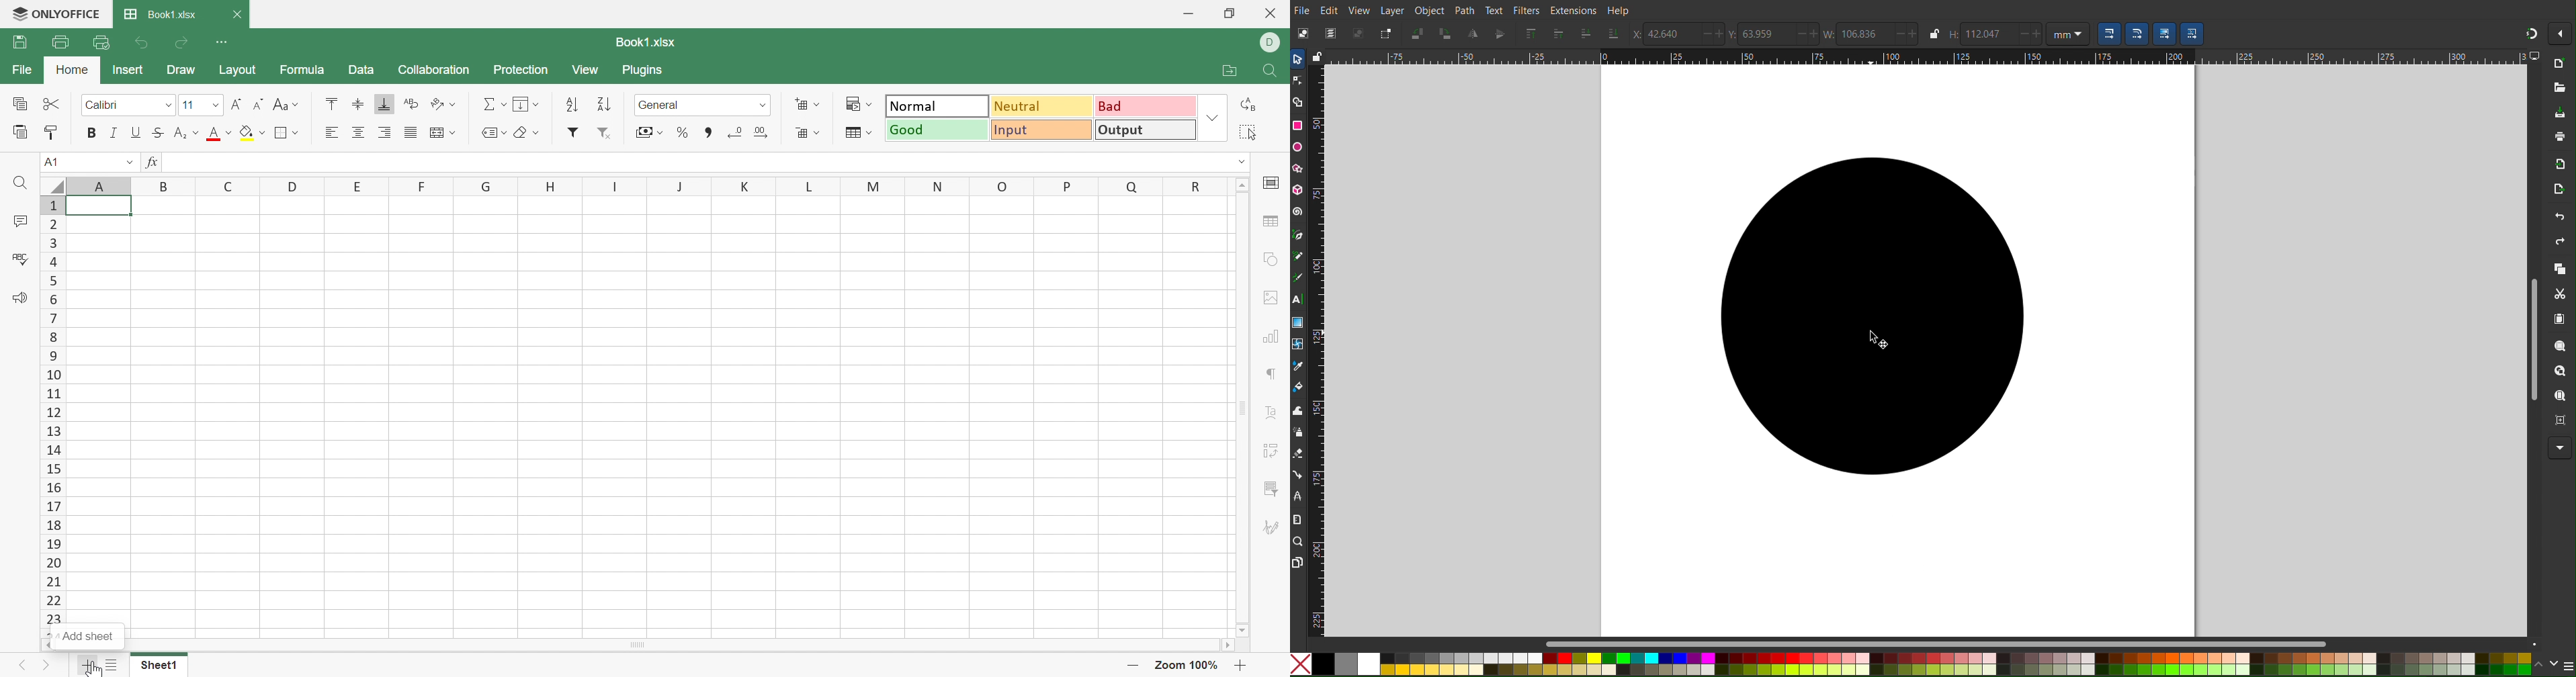  Describe the element at coordinates (936, 130) in the screenshot. I see `Good` at that location.